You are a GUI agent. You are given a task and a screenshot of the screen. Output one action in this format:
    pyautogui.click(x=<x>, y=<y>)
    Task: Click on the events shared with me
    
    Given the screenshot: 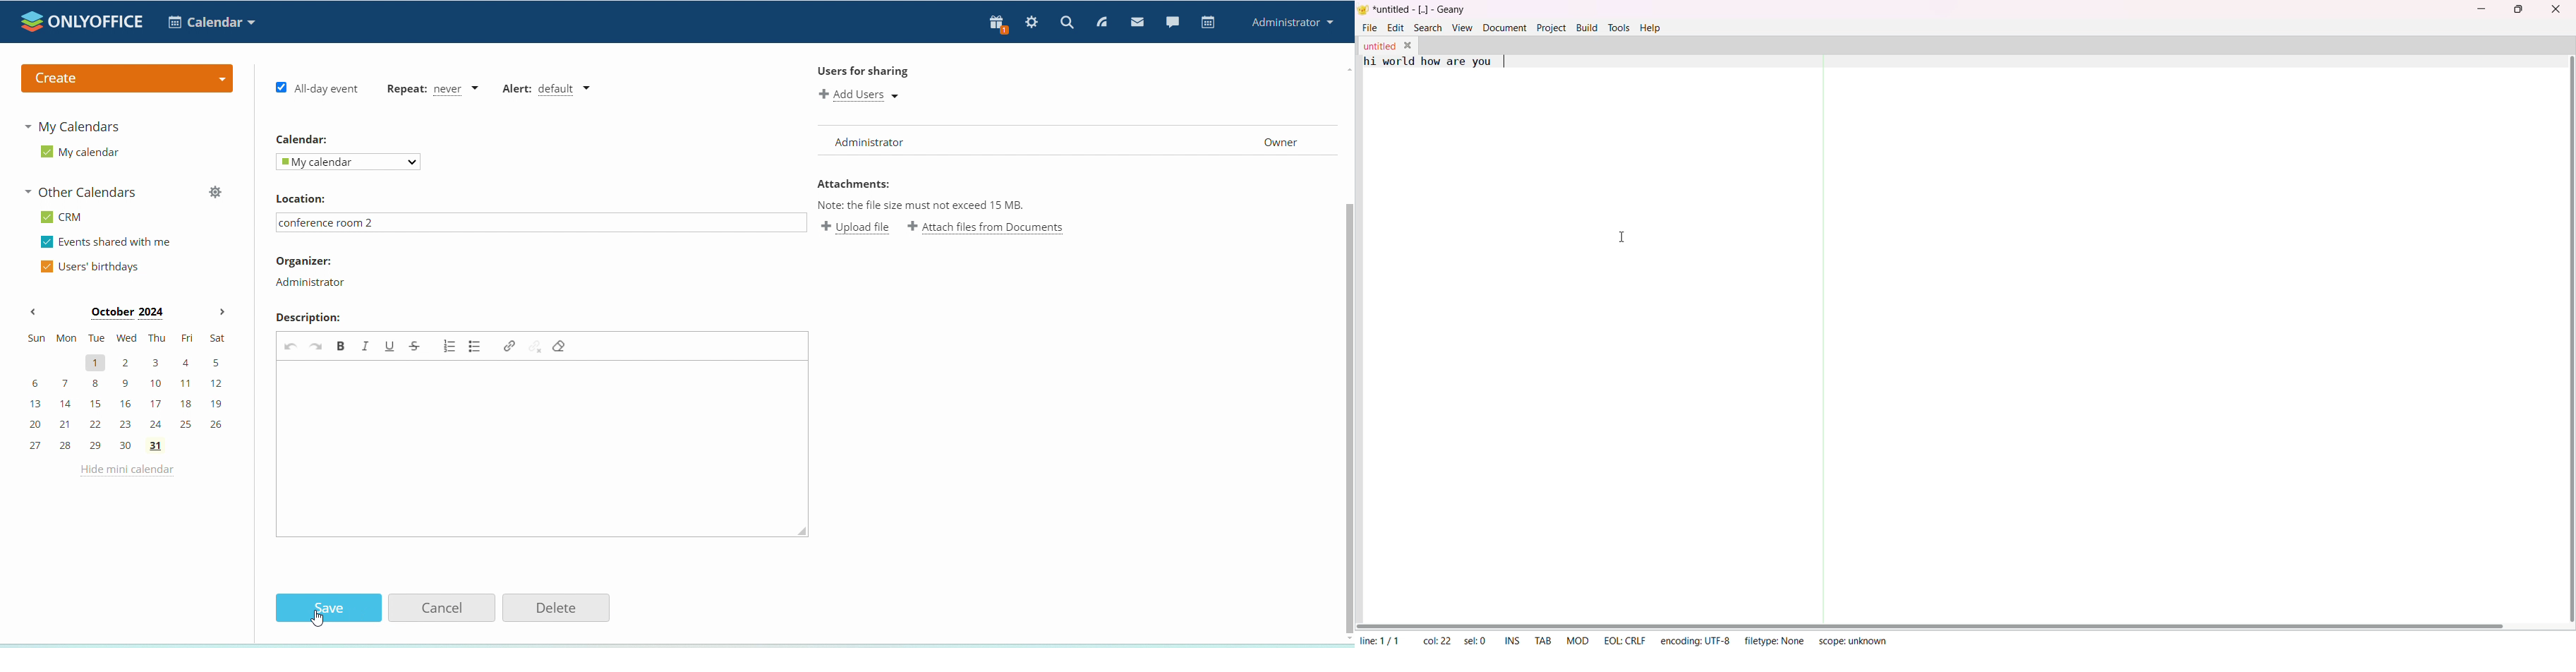 What is the action you would take?
    pyautogui.click(x=109, y=243)
    